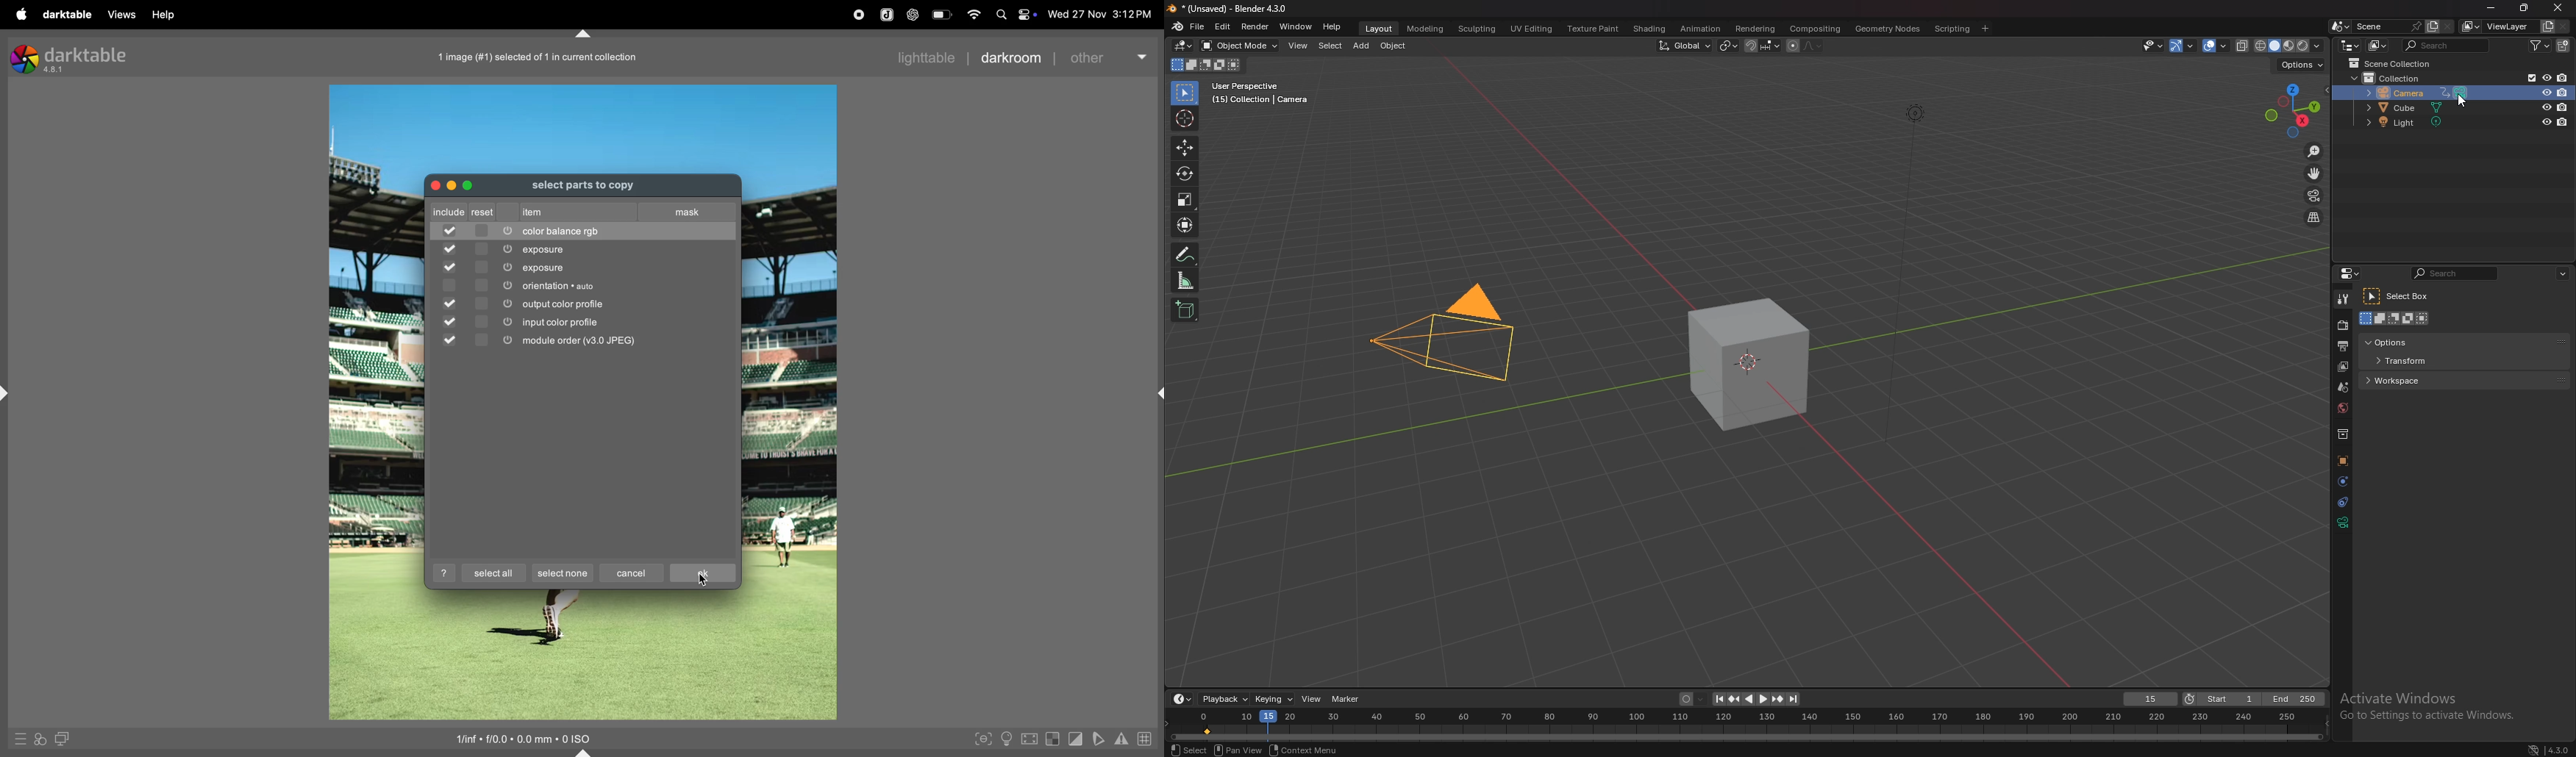  I want to click on scale, so click(1187, 198).